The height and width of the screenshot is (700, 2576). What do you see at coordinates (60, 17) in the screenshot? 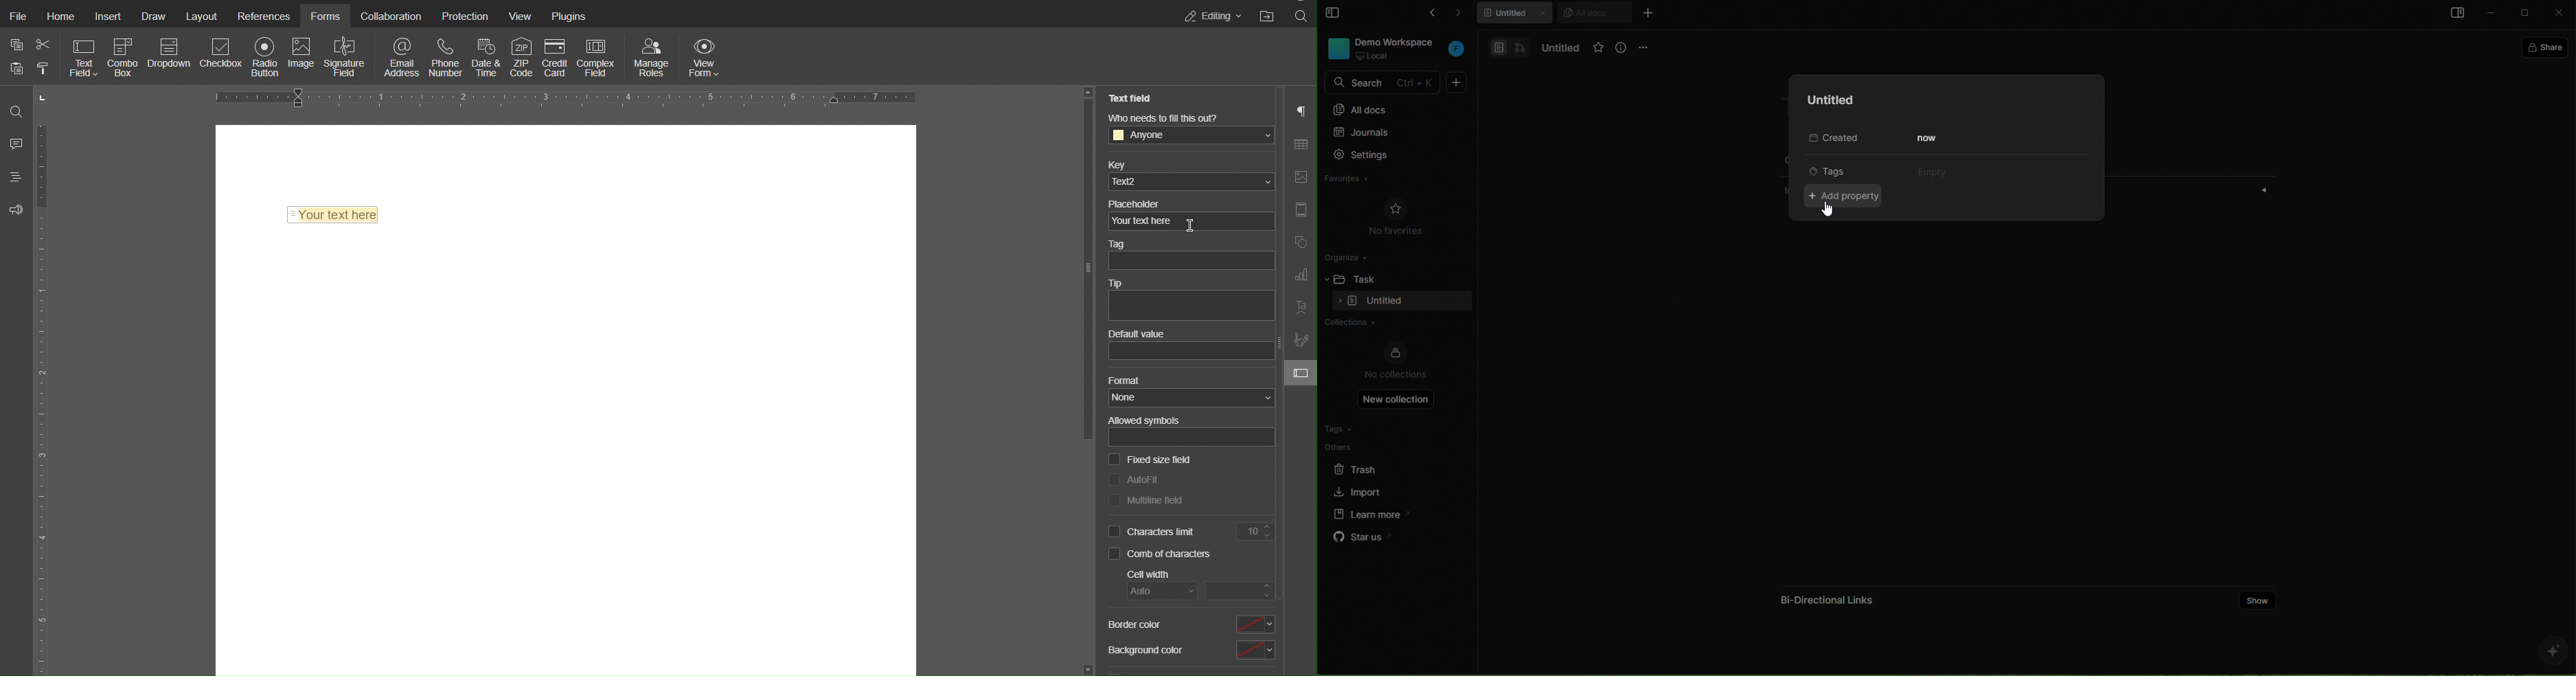
I see `Home` at bounding box center [60, 17].